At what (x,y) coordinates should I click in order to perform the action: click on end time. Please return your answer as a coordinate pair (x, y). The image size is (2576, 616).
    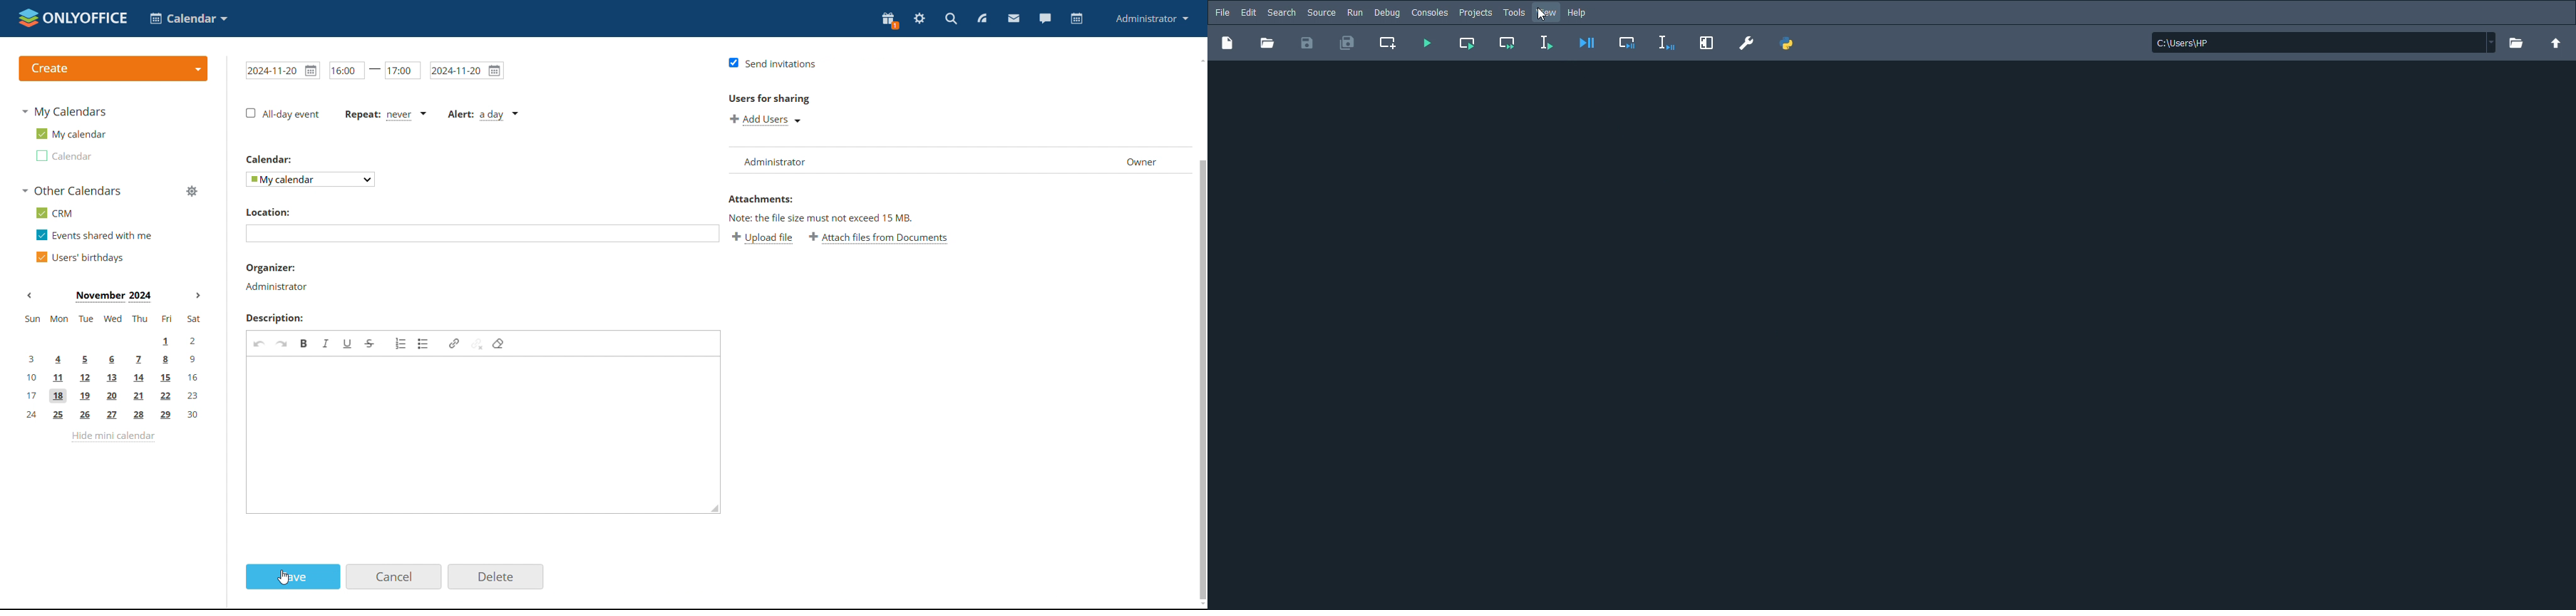
    Looking at the image, I should click on (403, 70).